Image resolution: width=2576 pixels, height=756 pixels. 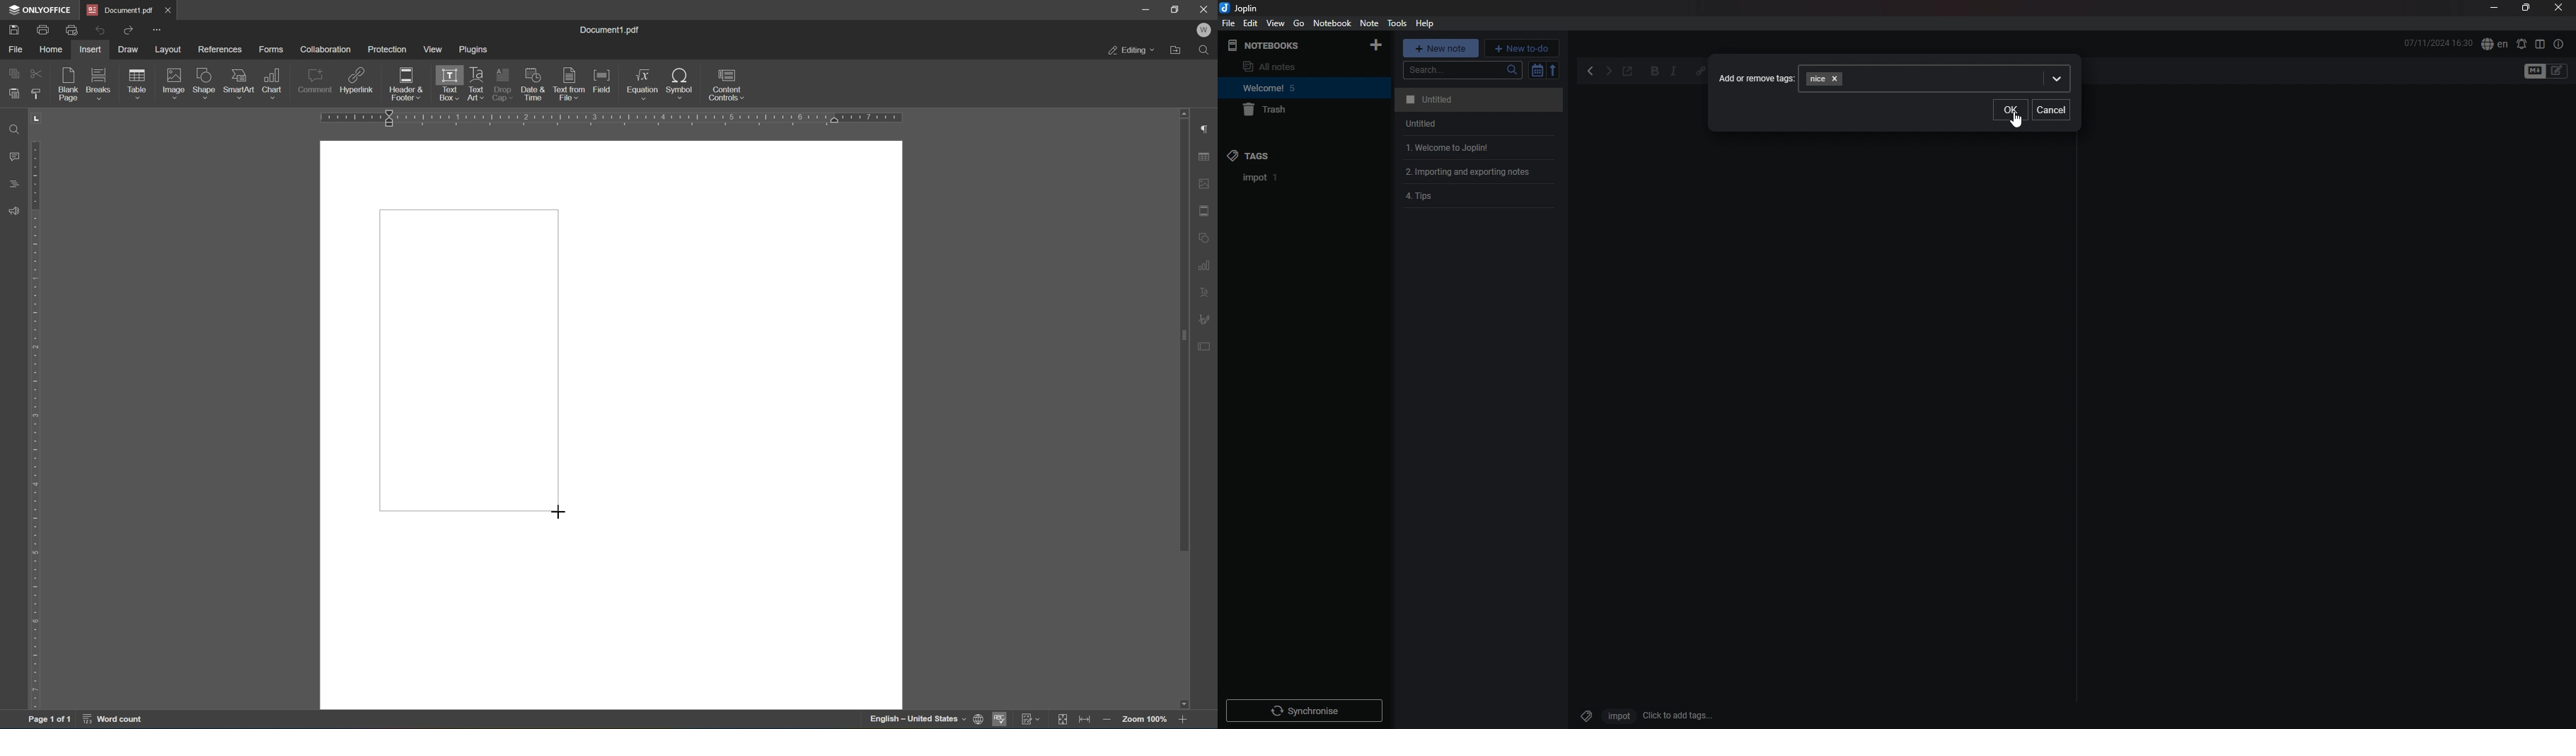 I want to click on reverse sort order, so click(x=1554, y=69).